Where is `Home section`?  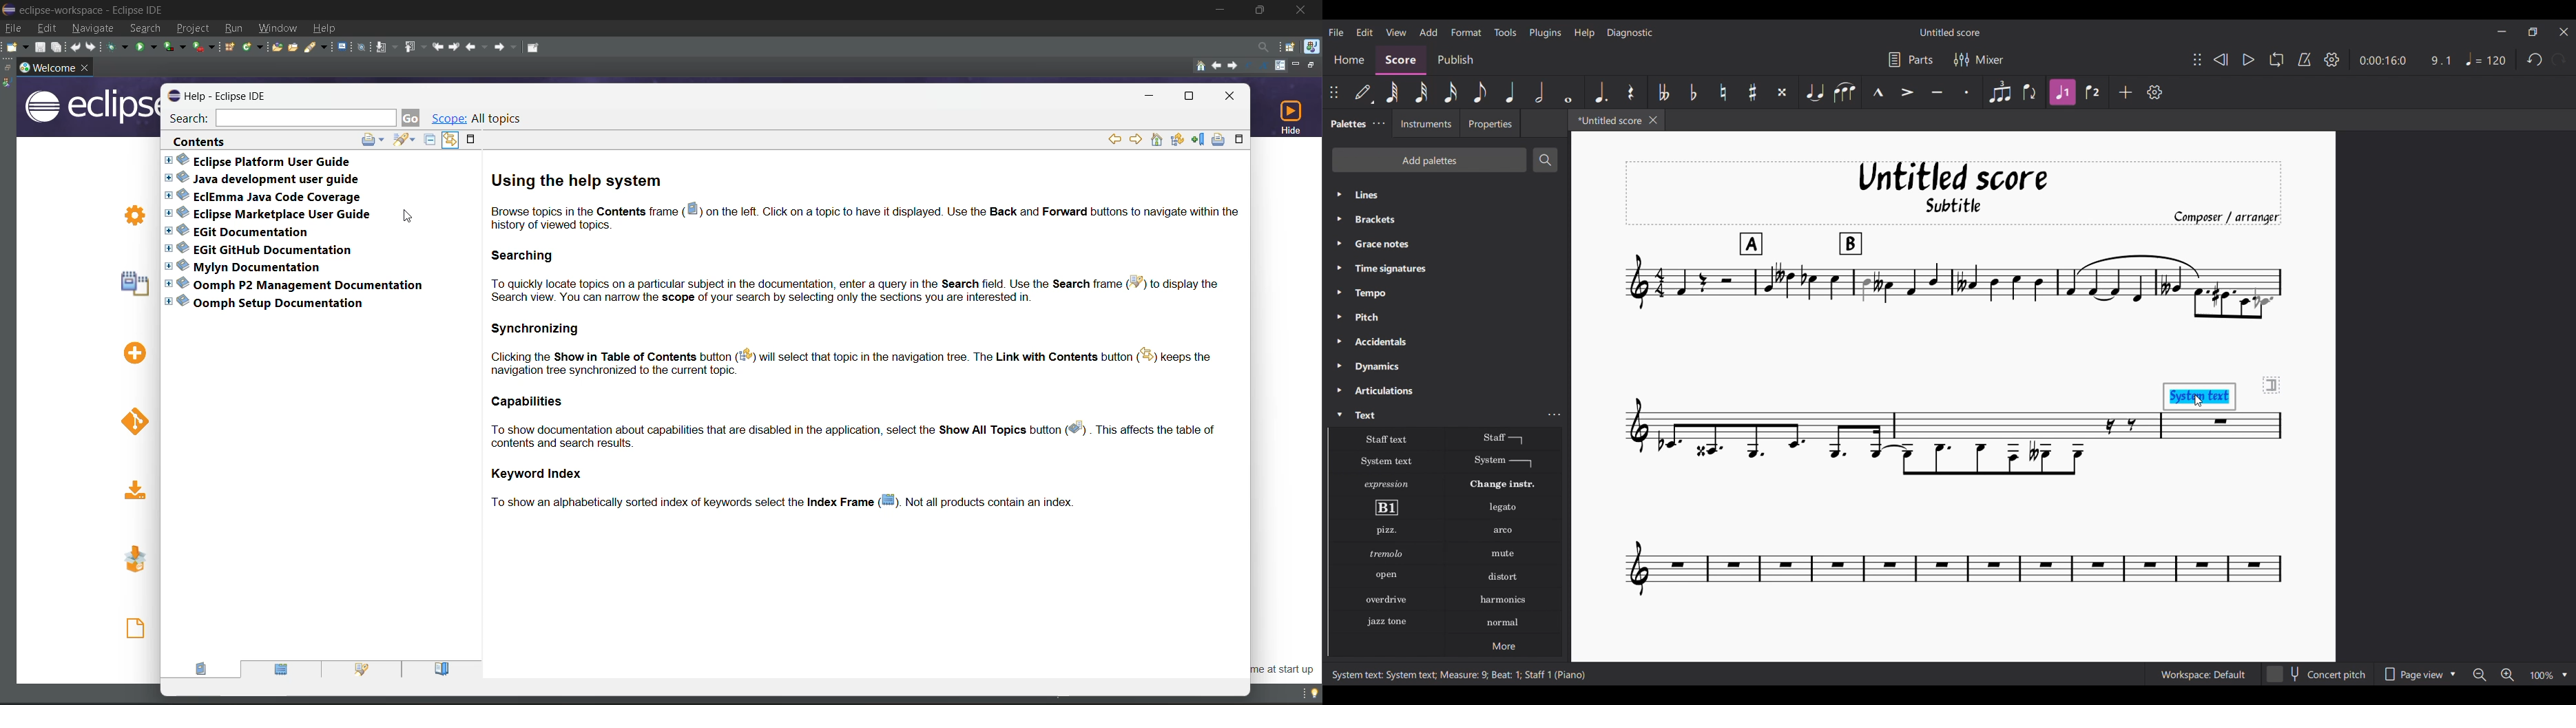
Home section is located at coordinates (1349, 60).